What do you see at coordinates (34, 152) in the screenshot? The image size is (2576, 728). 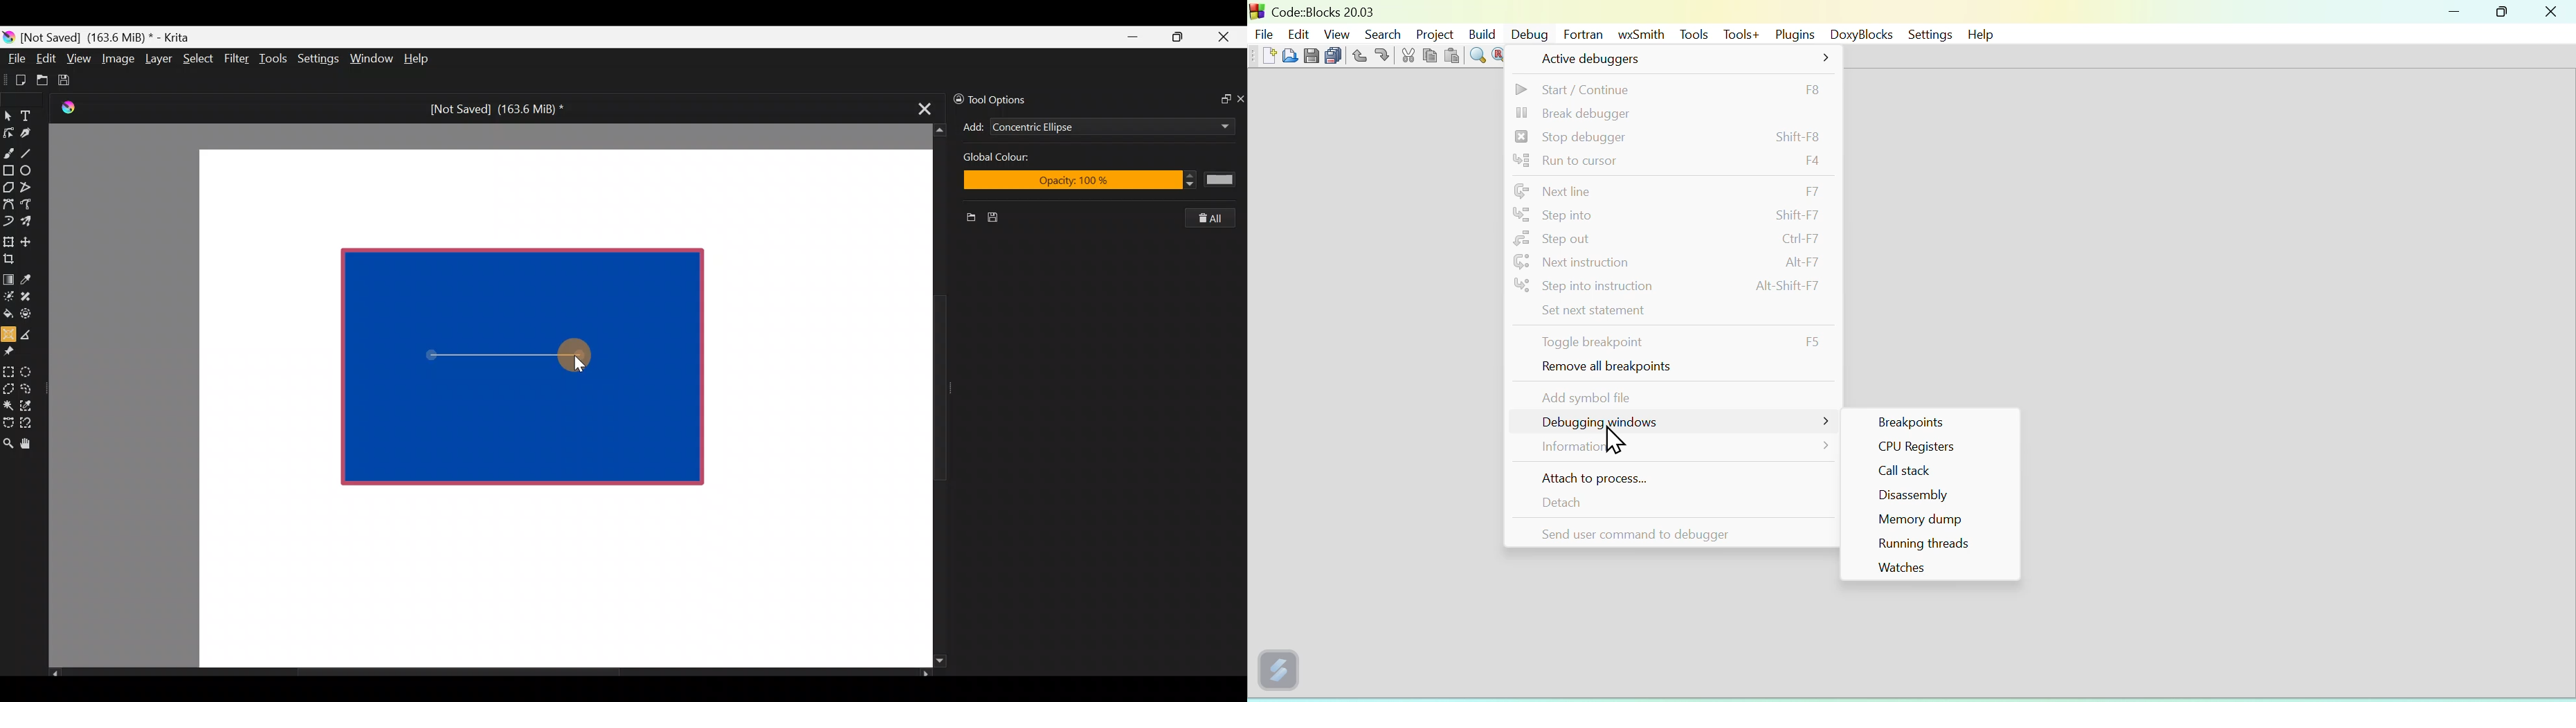 I see `Line tool` at bounding box center [34, 152].